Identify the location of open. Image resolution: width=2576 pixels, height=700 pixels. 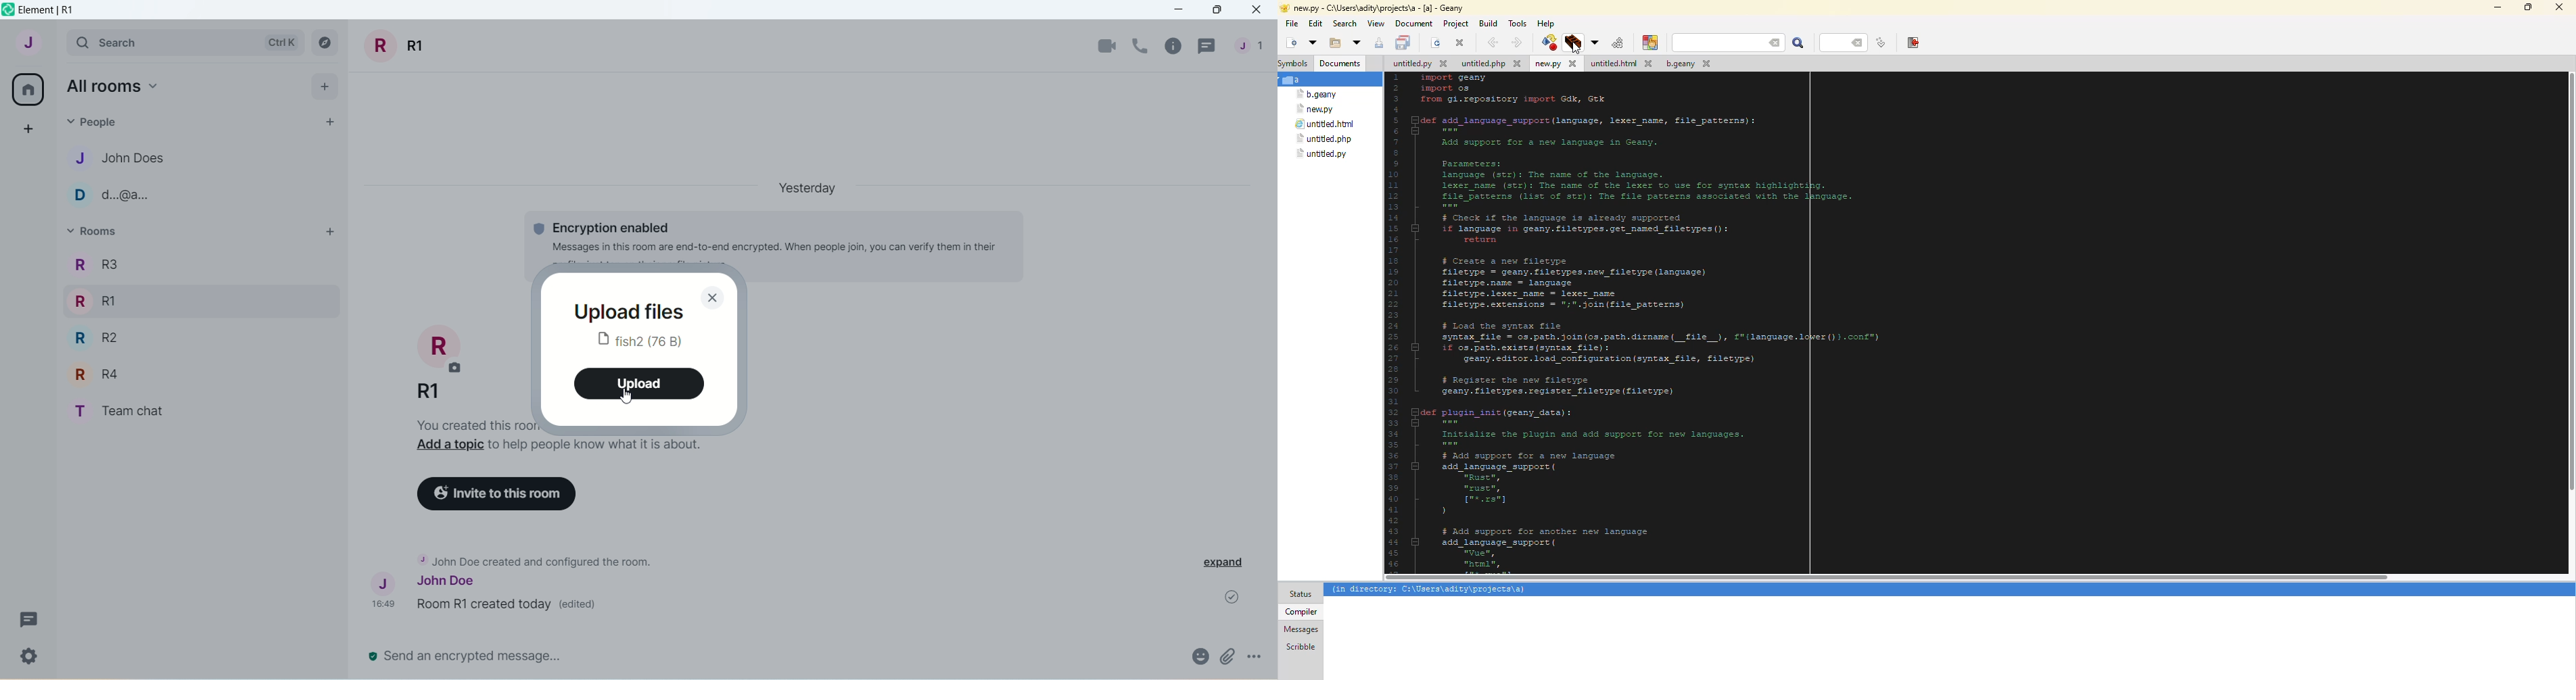
(1355, 43).